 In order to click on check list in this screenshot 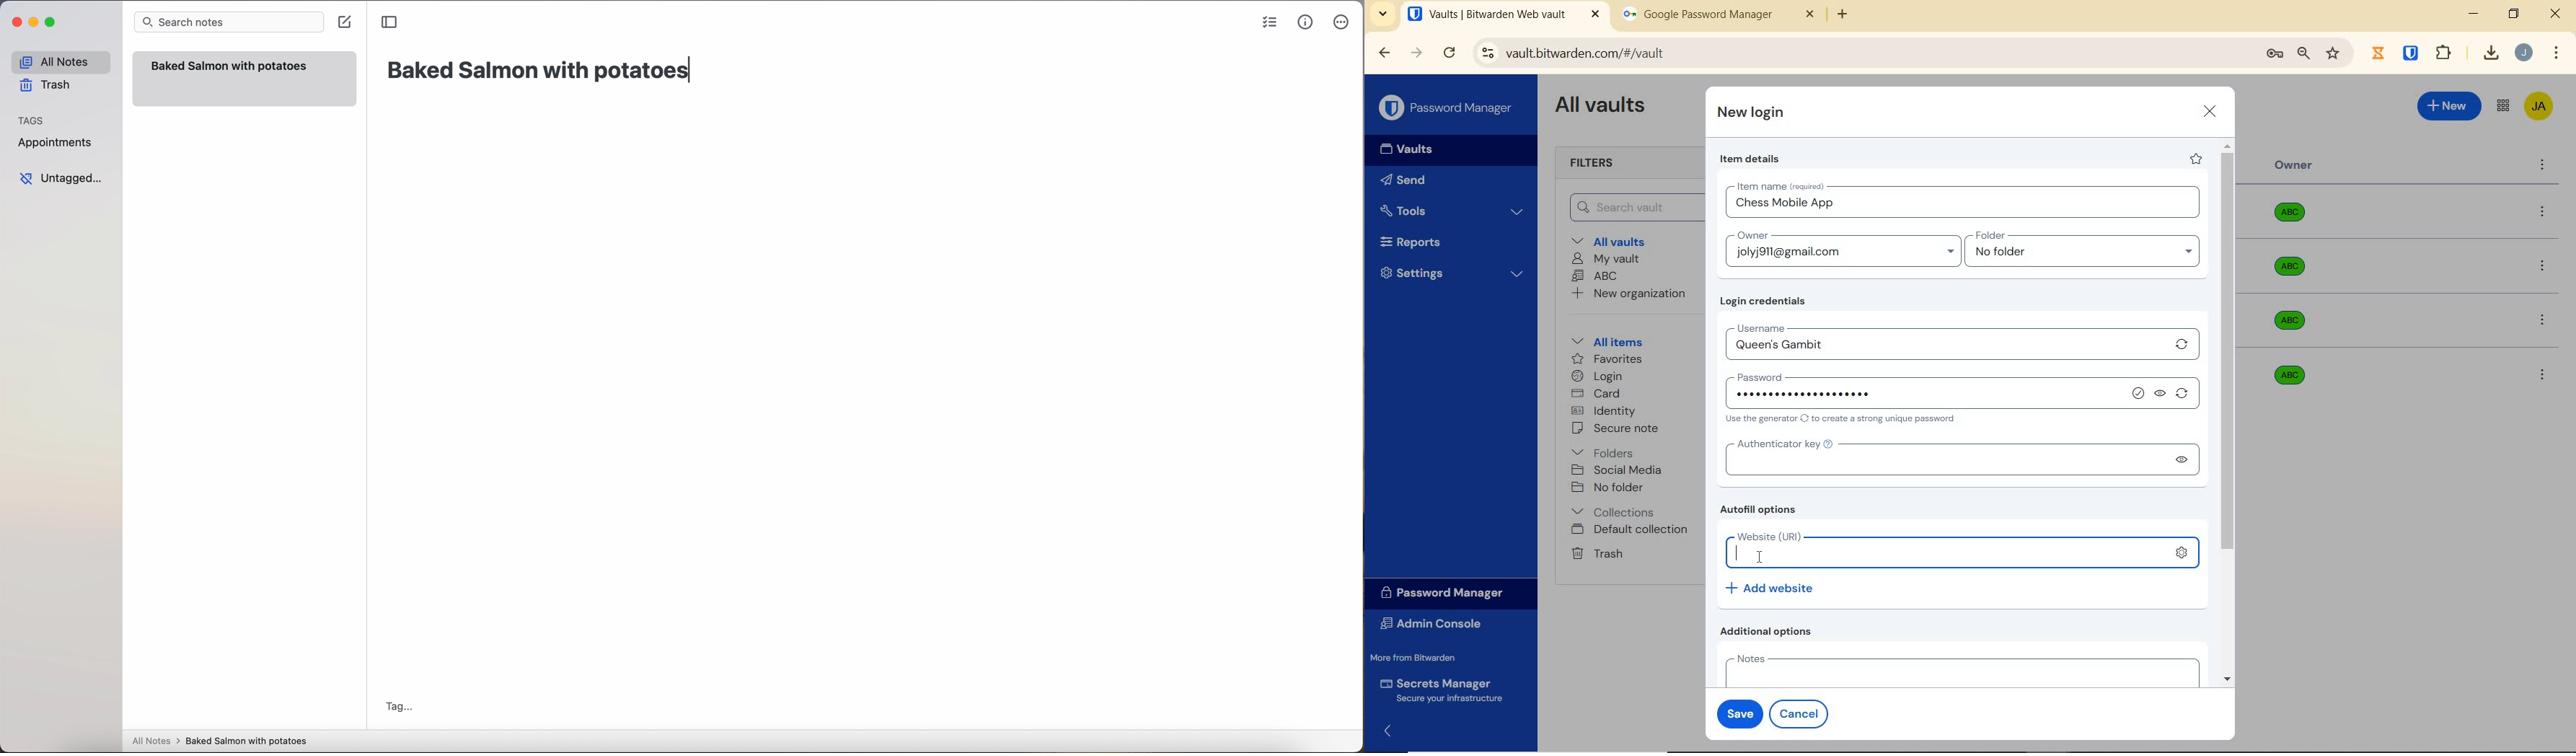, I will do `click(1269, 23)`.